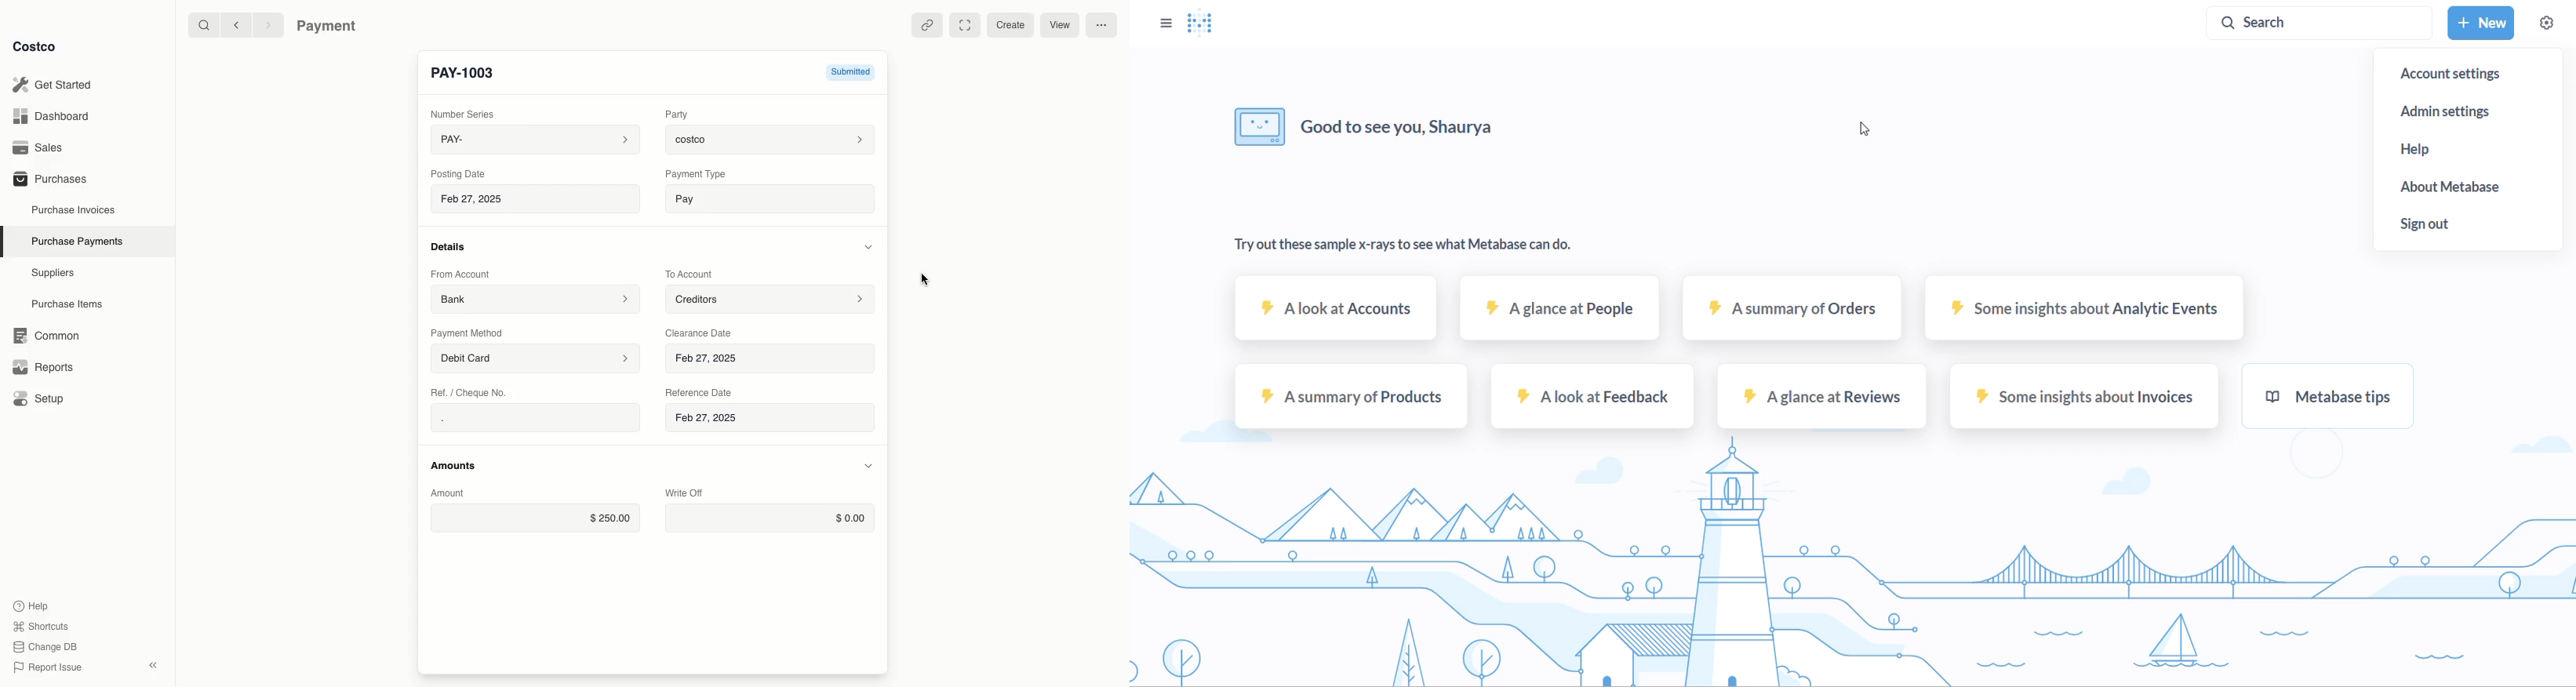  Describe the element at coordinates (681, 494) in the screenshot. I see `Write Off` at that location.